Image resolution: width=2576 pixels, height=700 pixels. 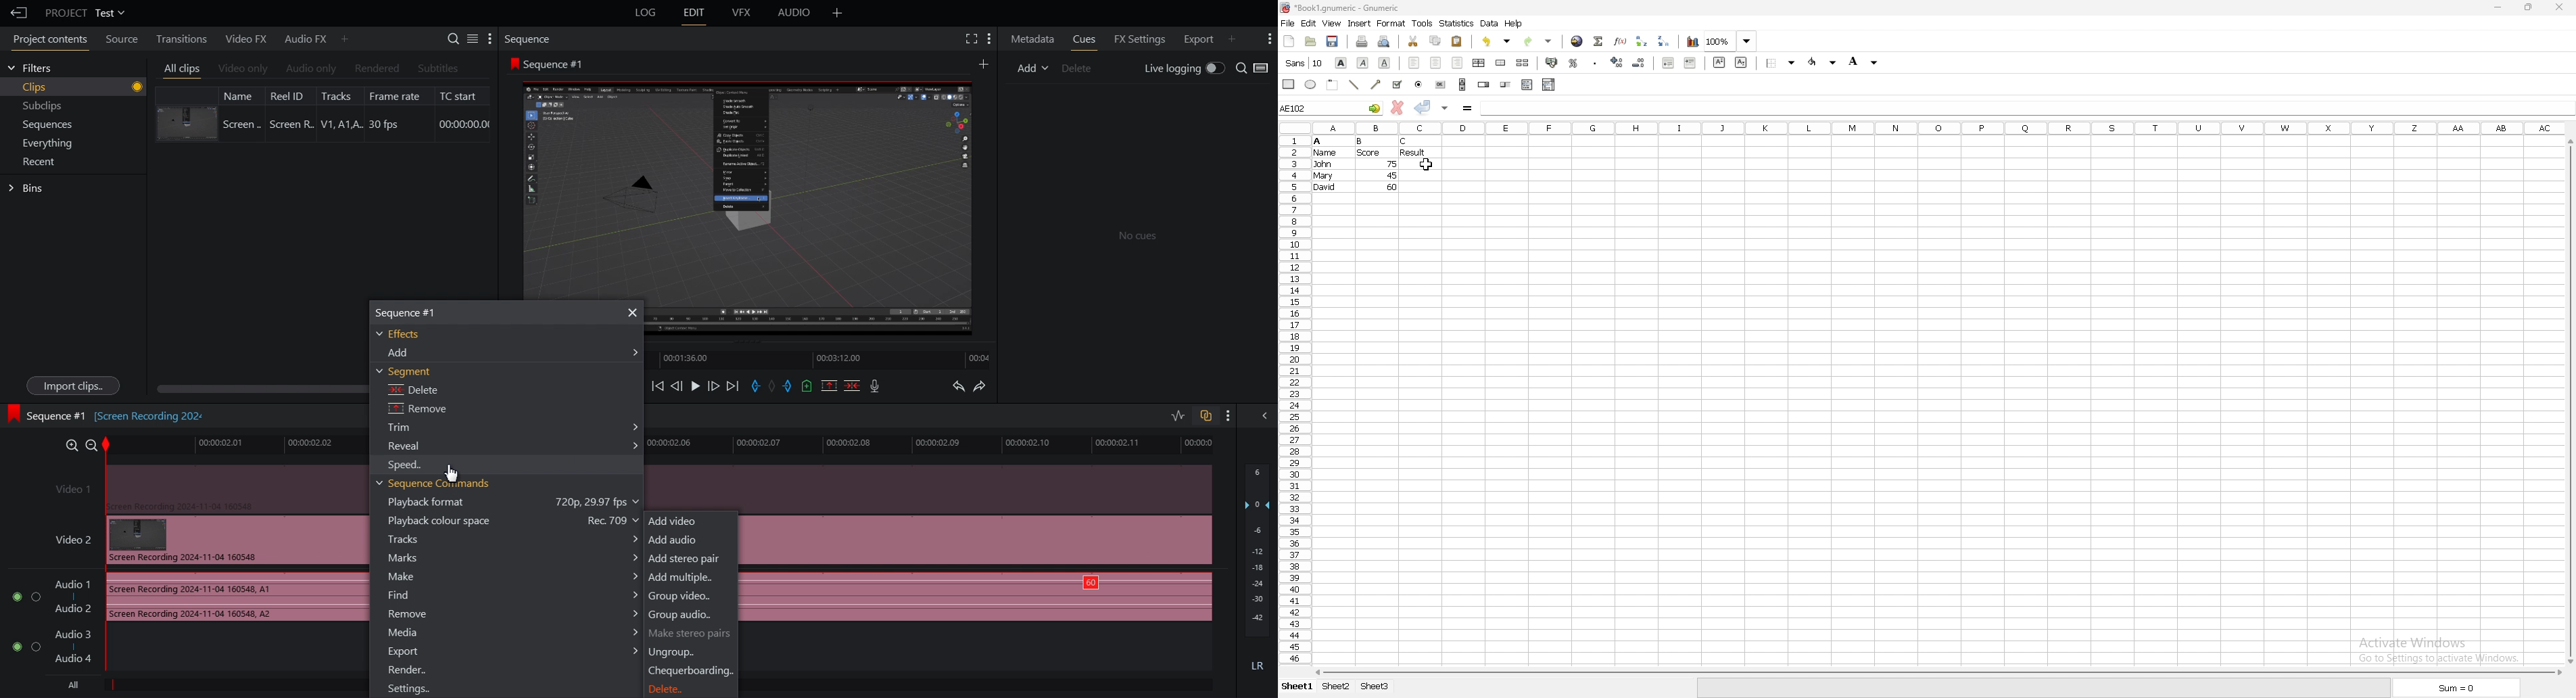 What do you see at coordinates (1412, 152) in the screenshot?
I see `result` at bounding box center [1412, 152].